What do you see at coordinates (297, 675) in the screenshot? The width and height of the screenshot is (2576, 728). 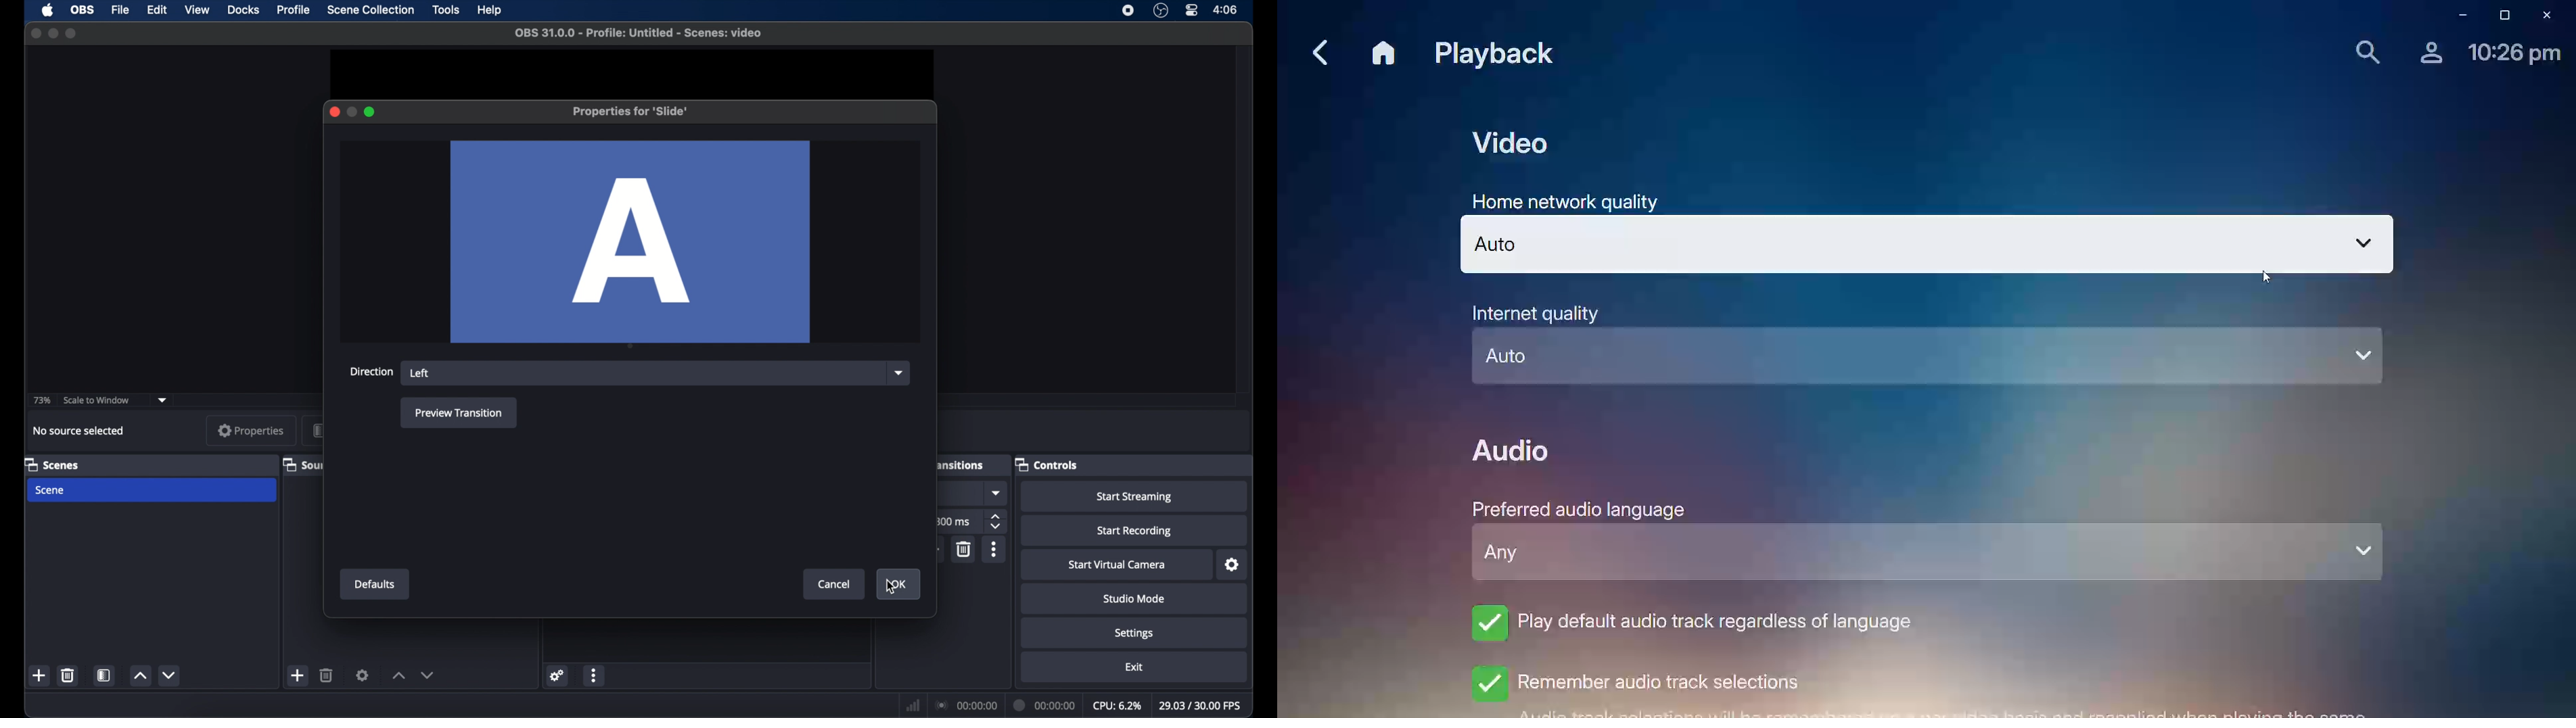 I see `add` at bounding box center [297, 675].